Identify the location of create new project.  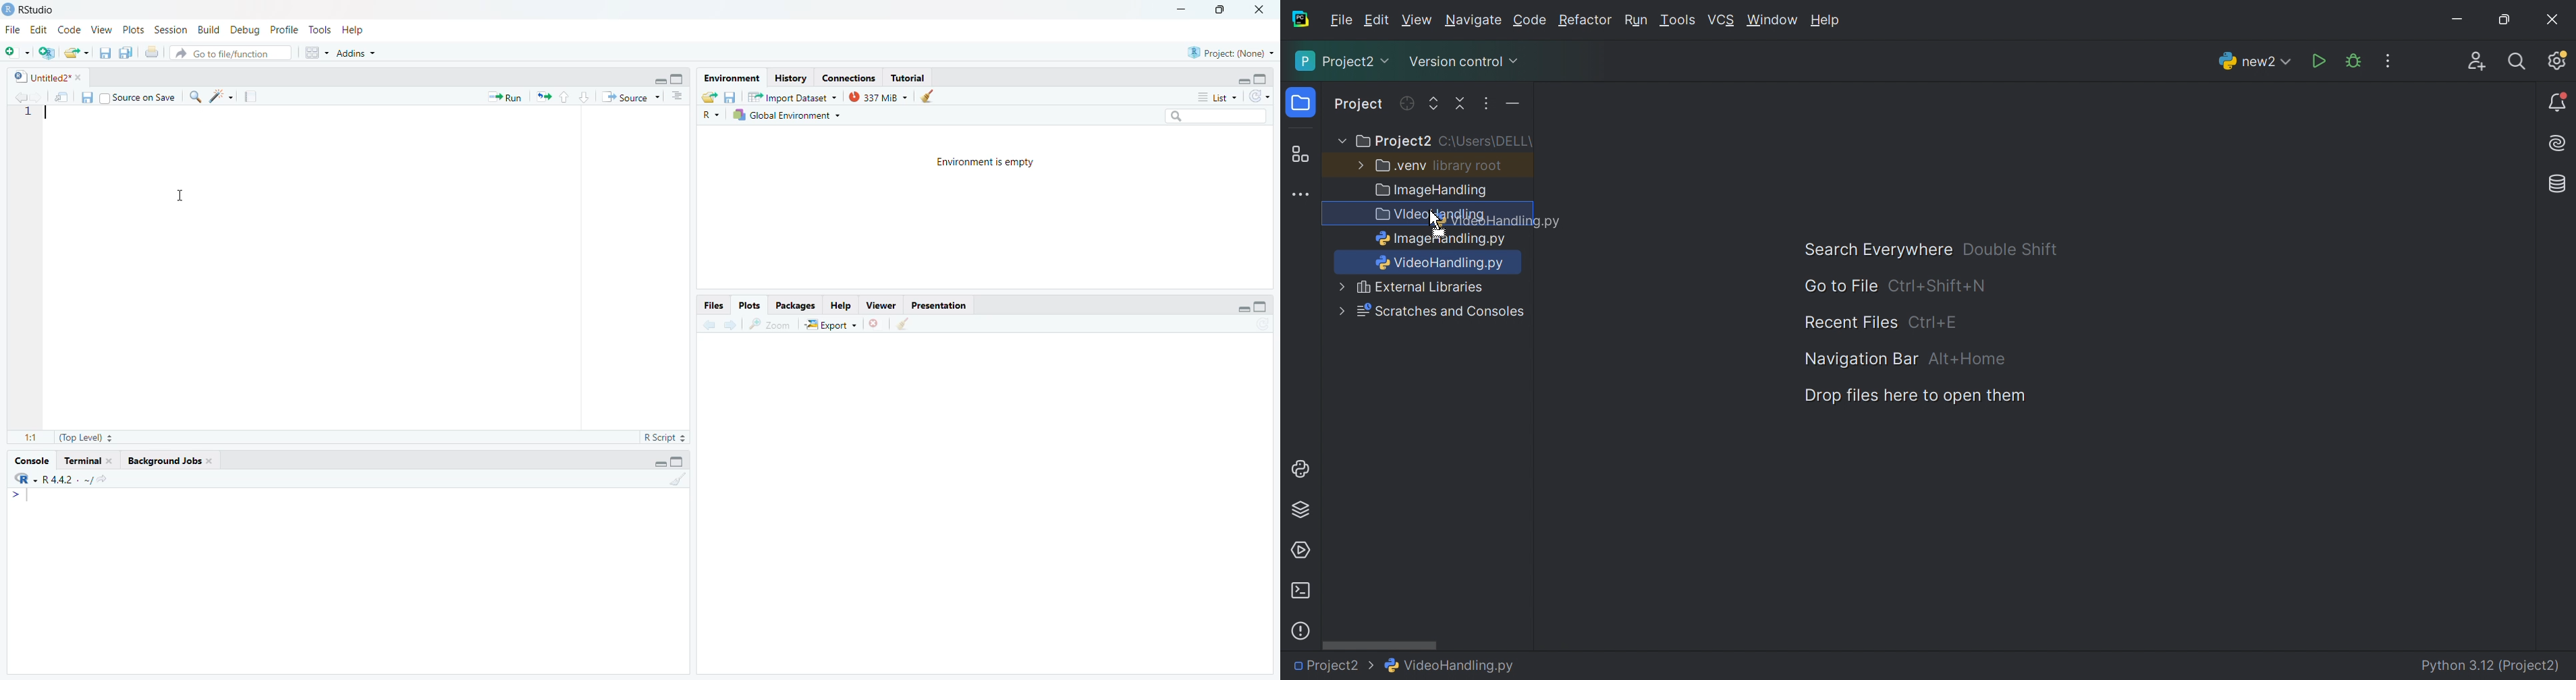
(49, 52).